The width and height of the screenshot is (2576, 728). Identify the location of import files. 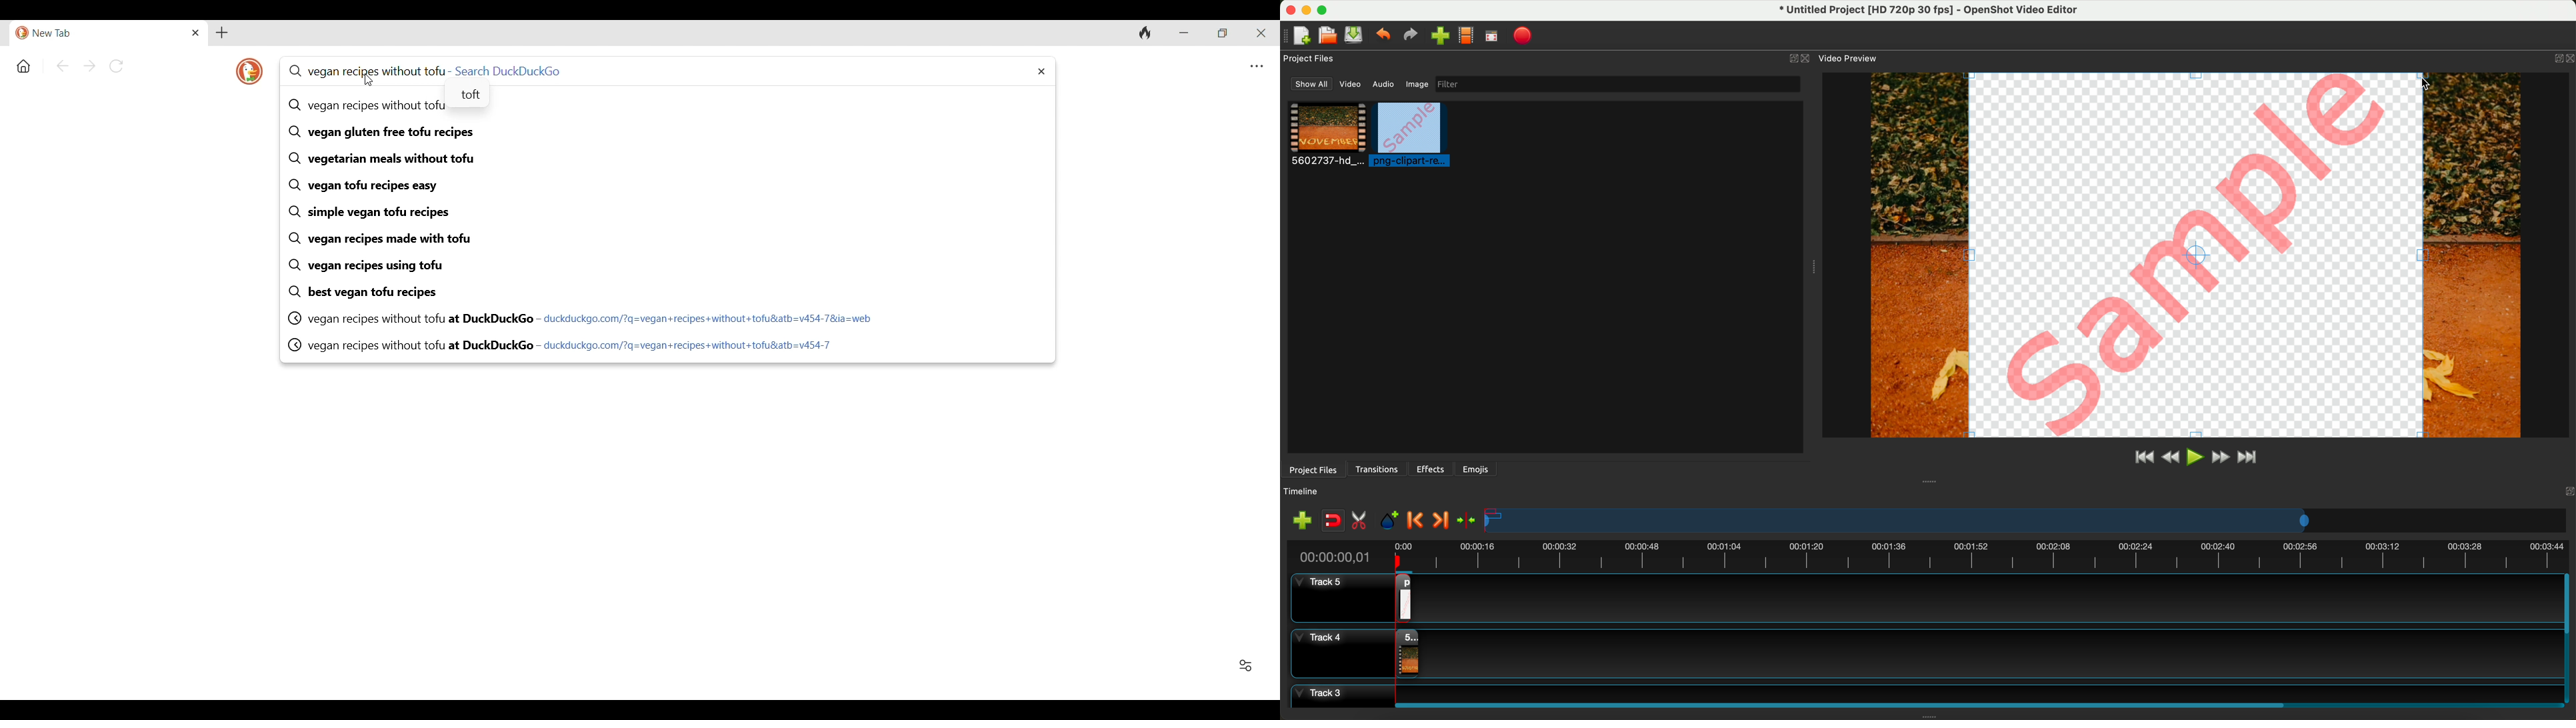
(1299, 520).